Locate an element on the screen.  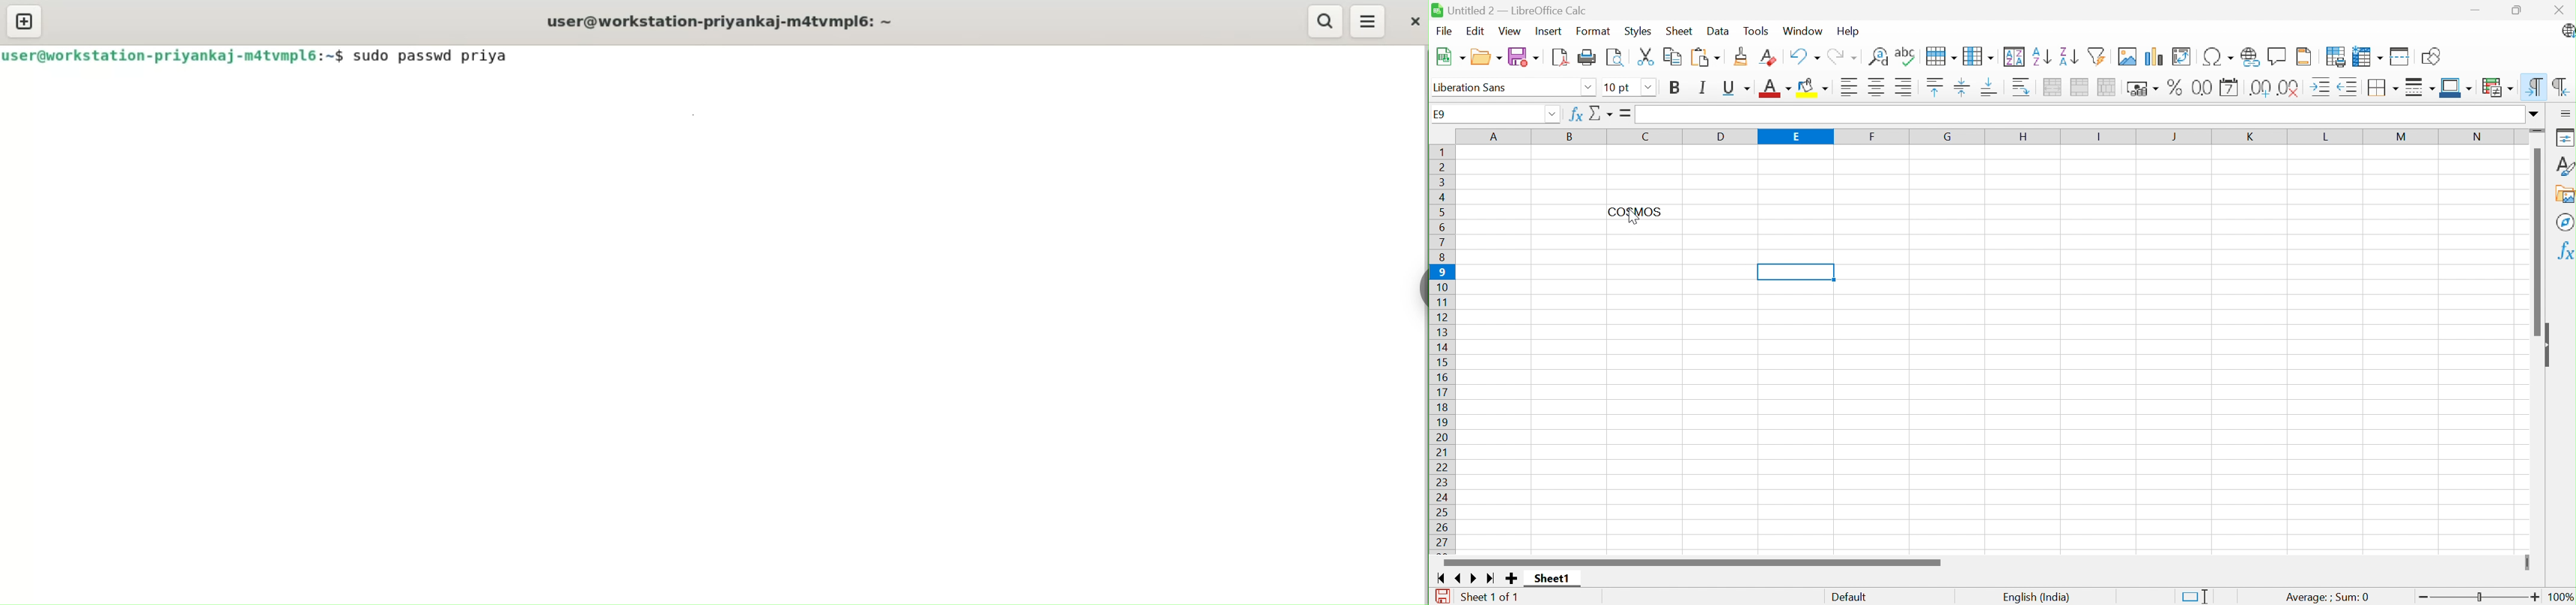
COSMOS is located at coordinates (1635, 212).